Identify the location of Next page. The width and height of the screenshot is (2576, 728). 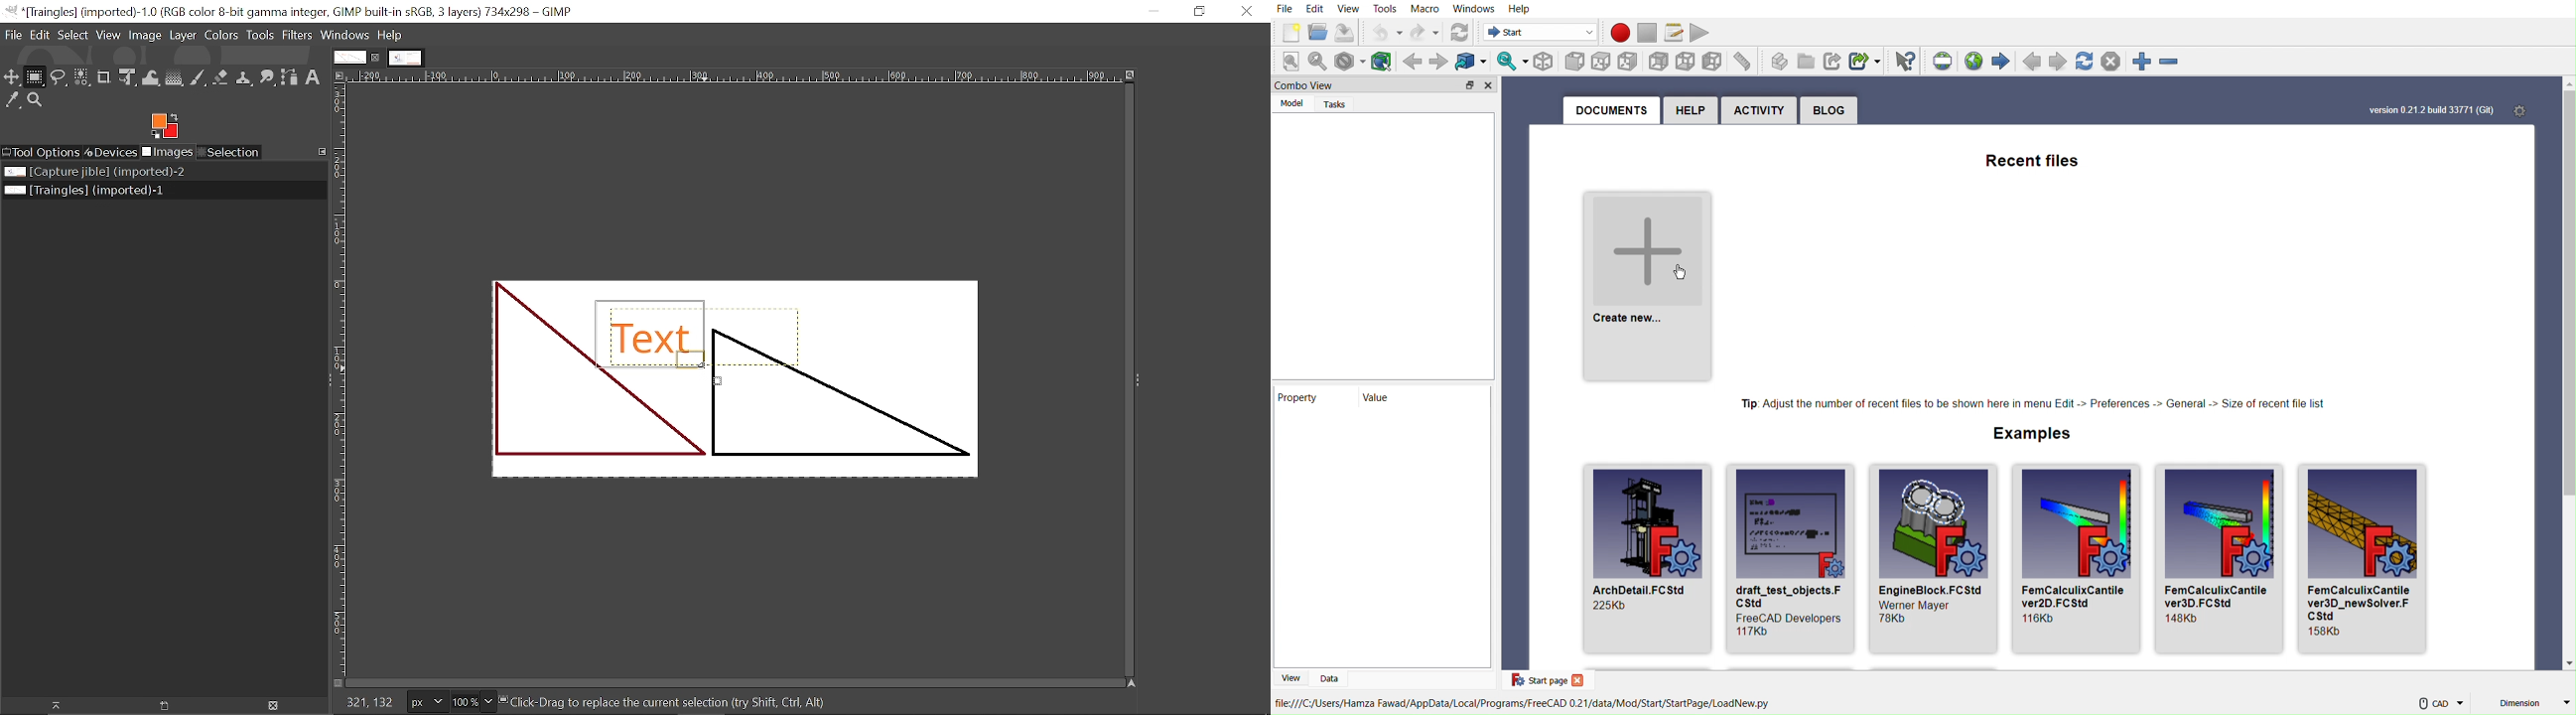
(2060, 63).